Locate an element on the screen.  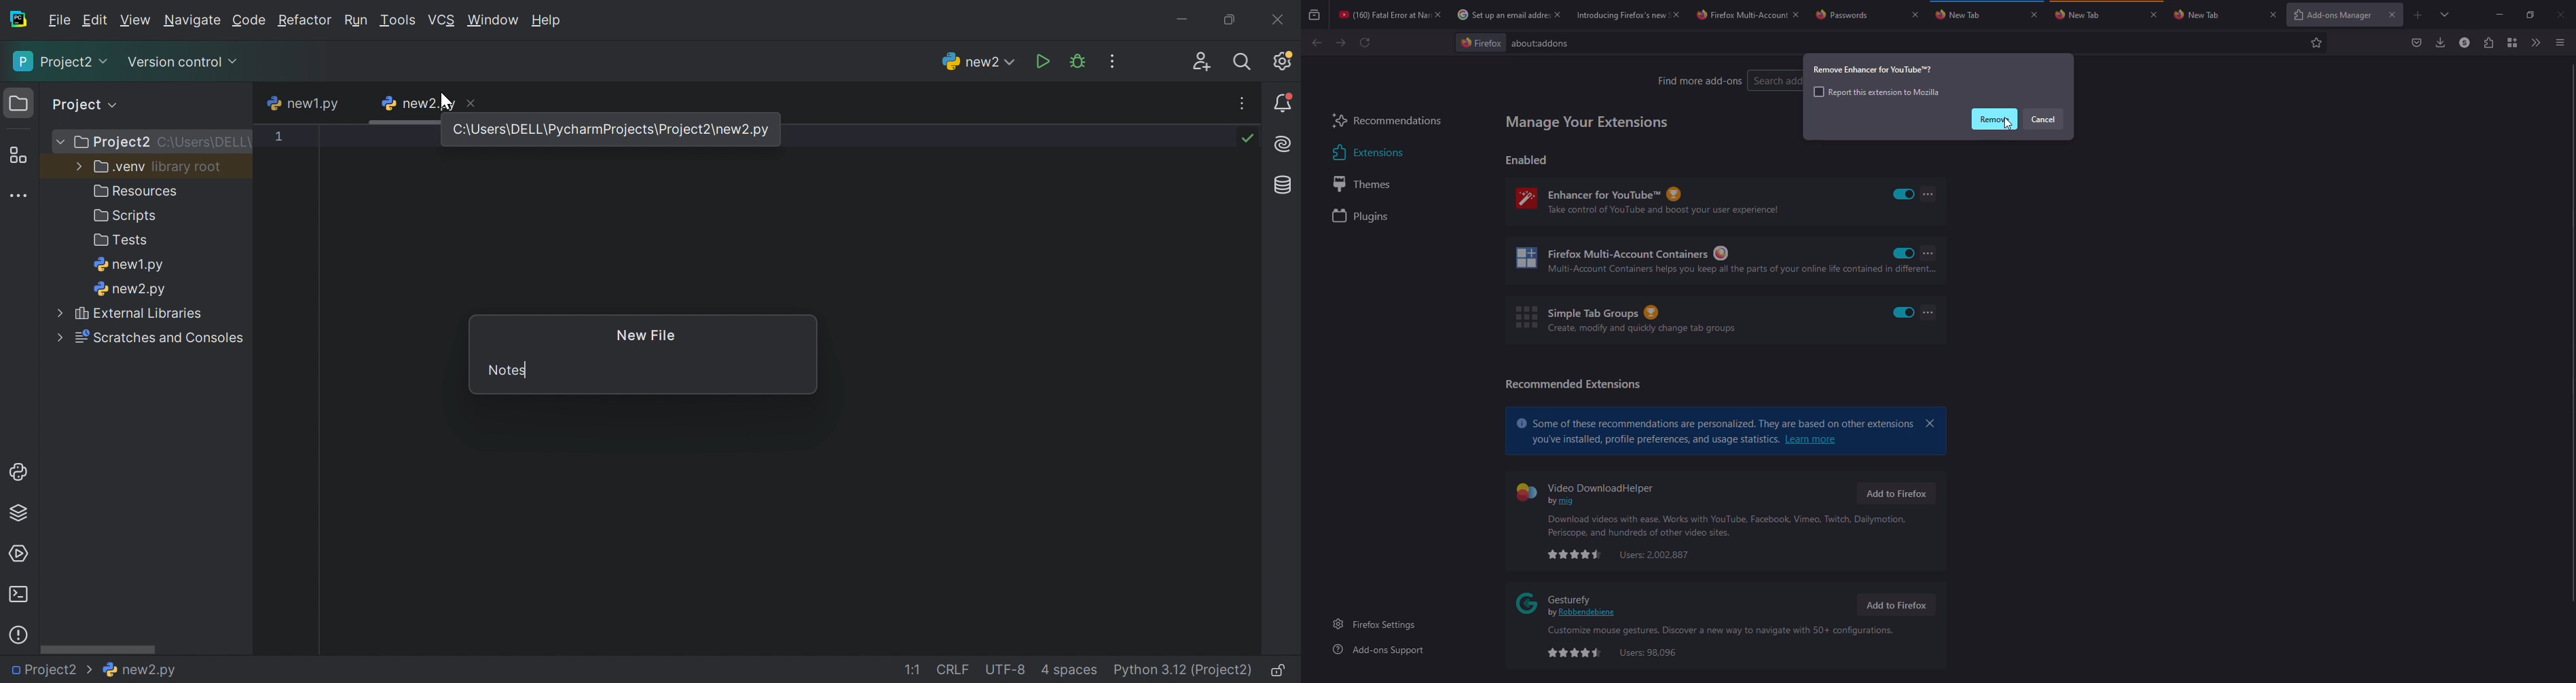
Make file read-only is located at coordinates (1280, 672).